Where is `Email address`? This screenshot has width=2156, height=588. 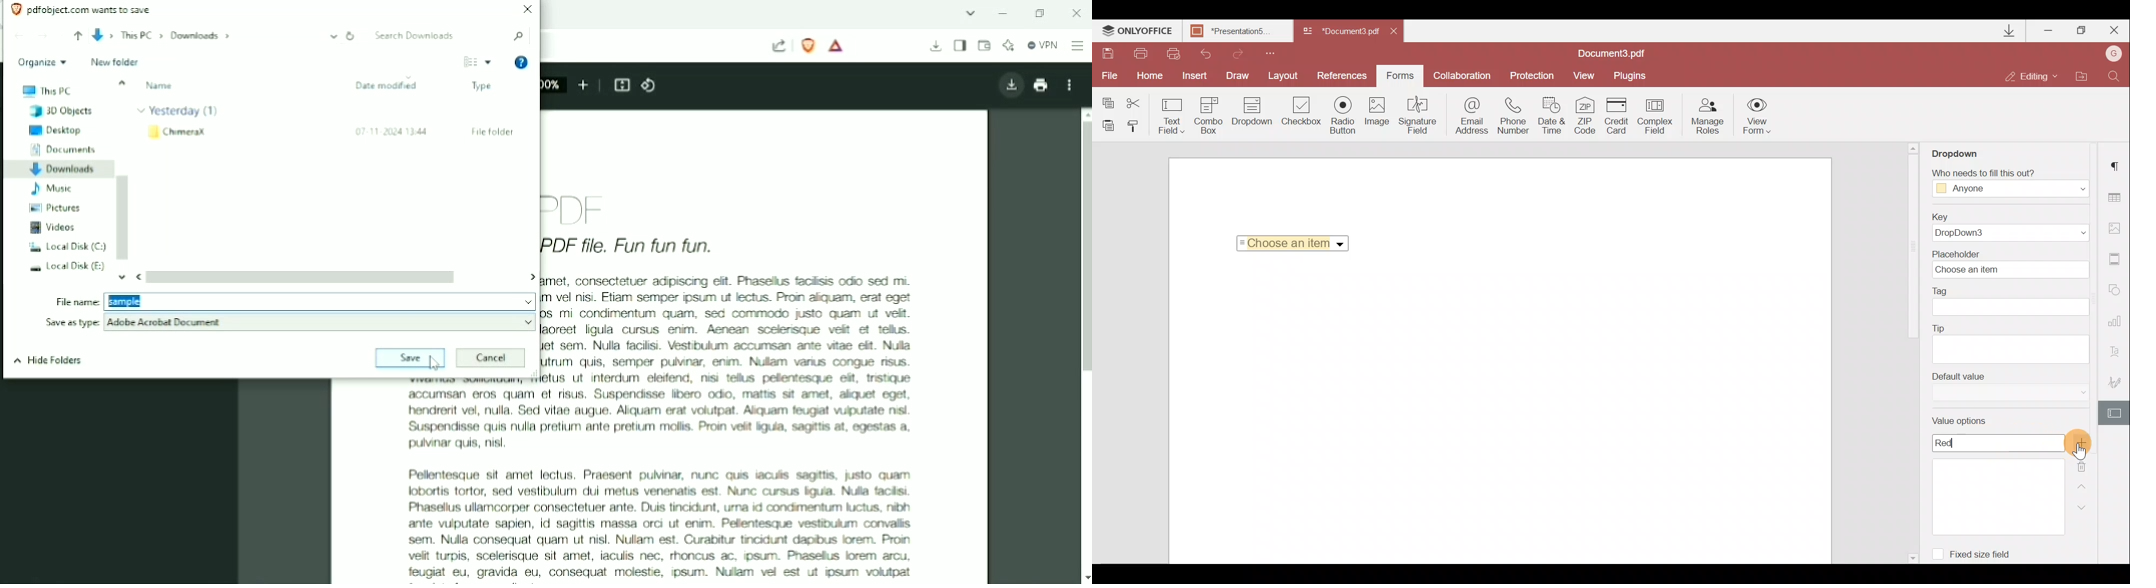 Email address is located at coordinates (1468, 118).